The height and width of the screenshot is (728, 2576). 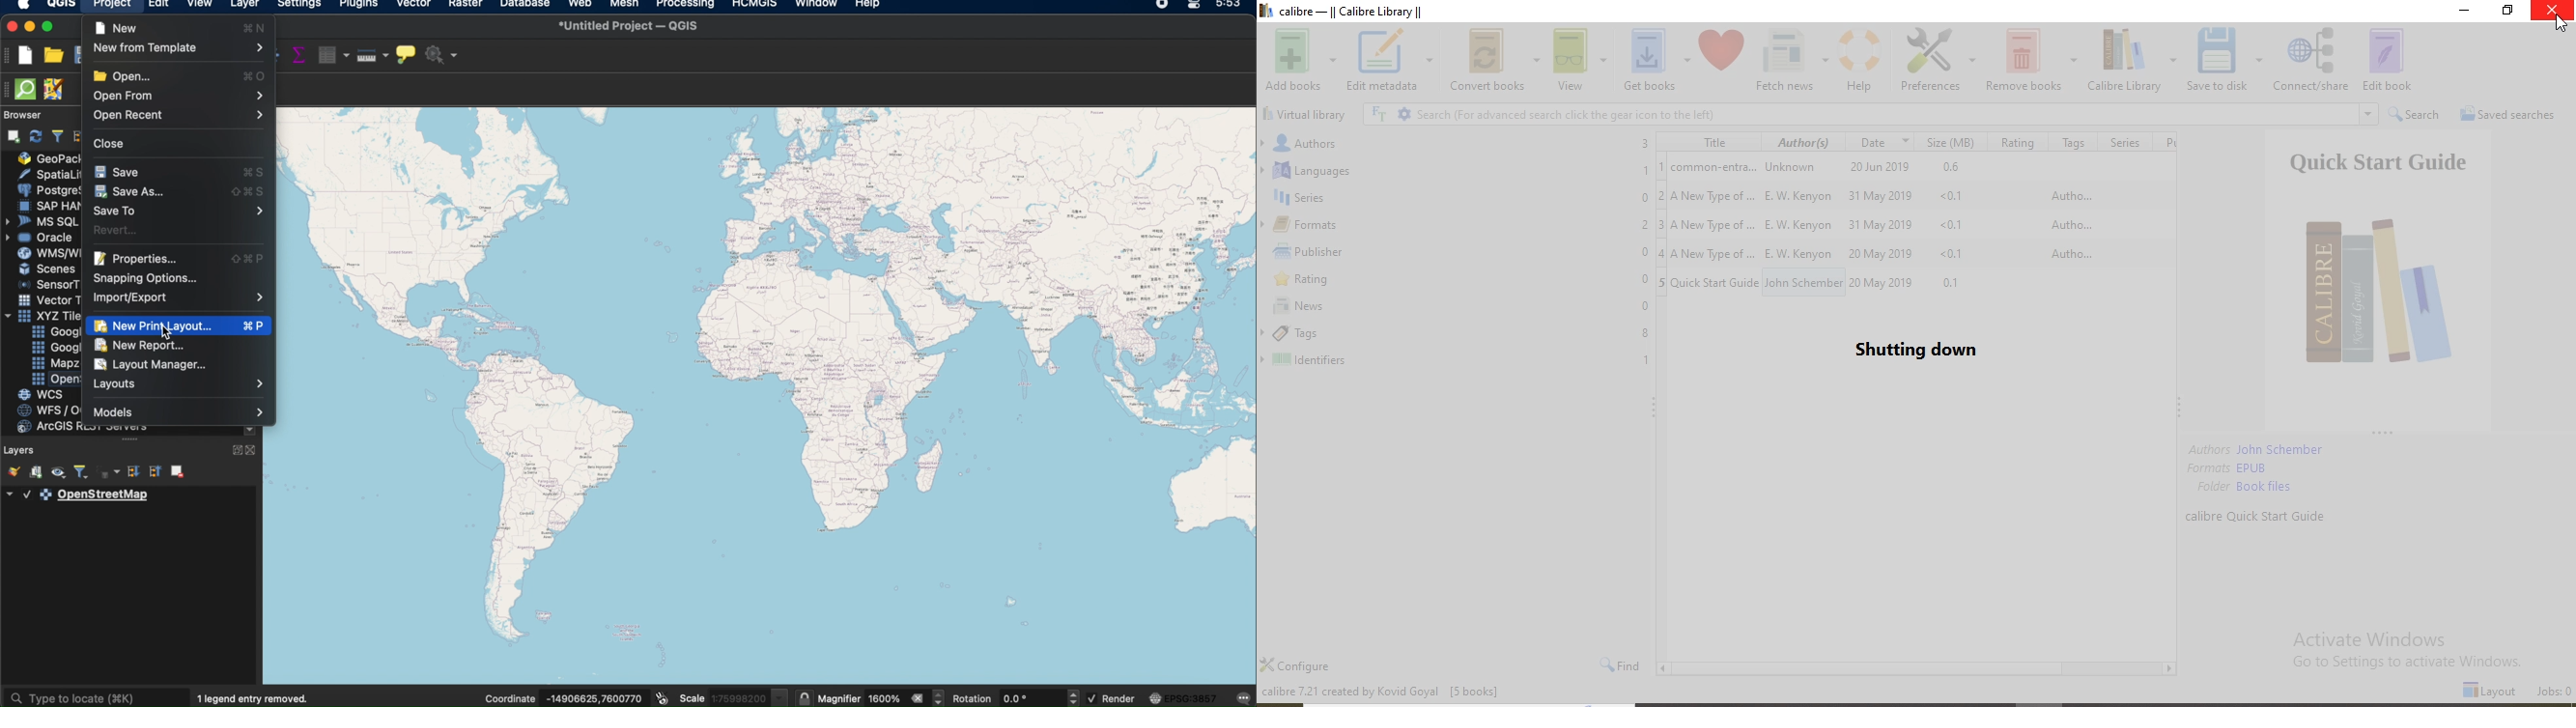 I want to click on time, so click(x=1234, y=6).